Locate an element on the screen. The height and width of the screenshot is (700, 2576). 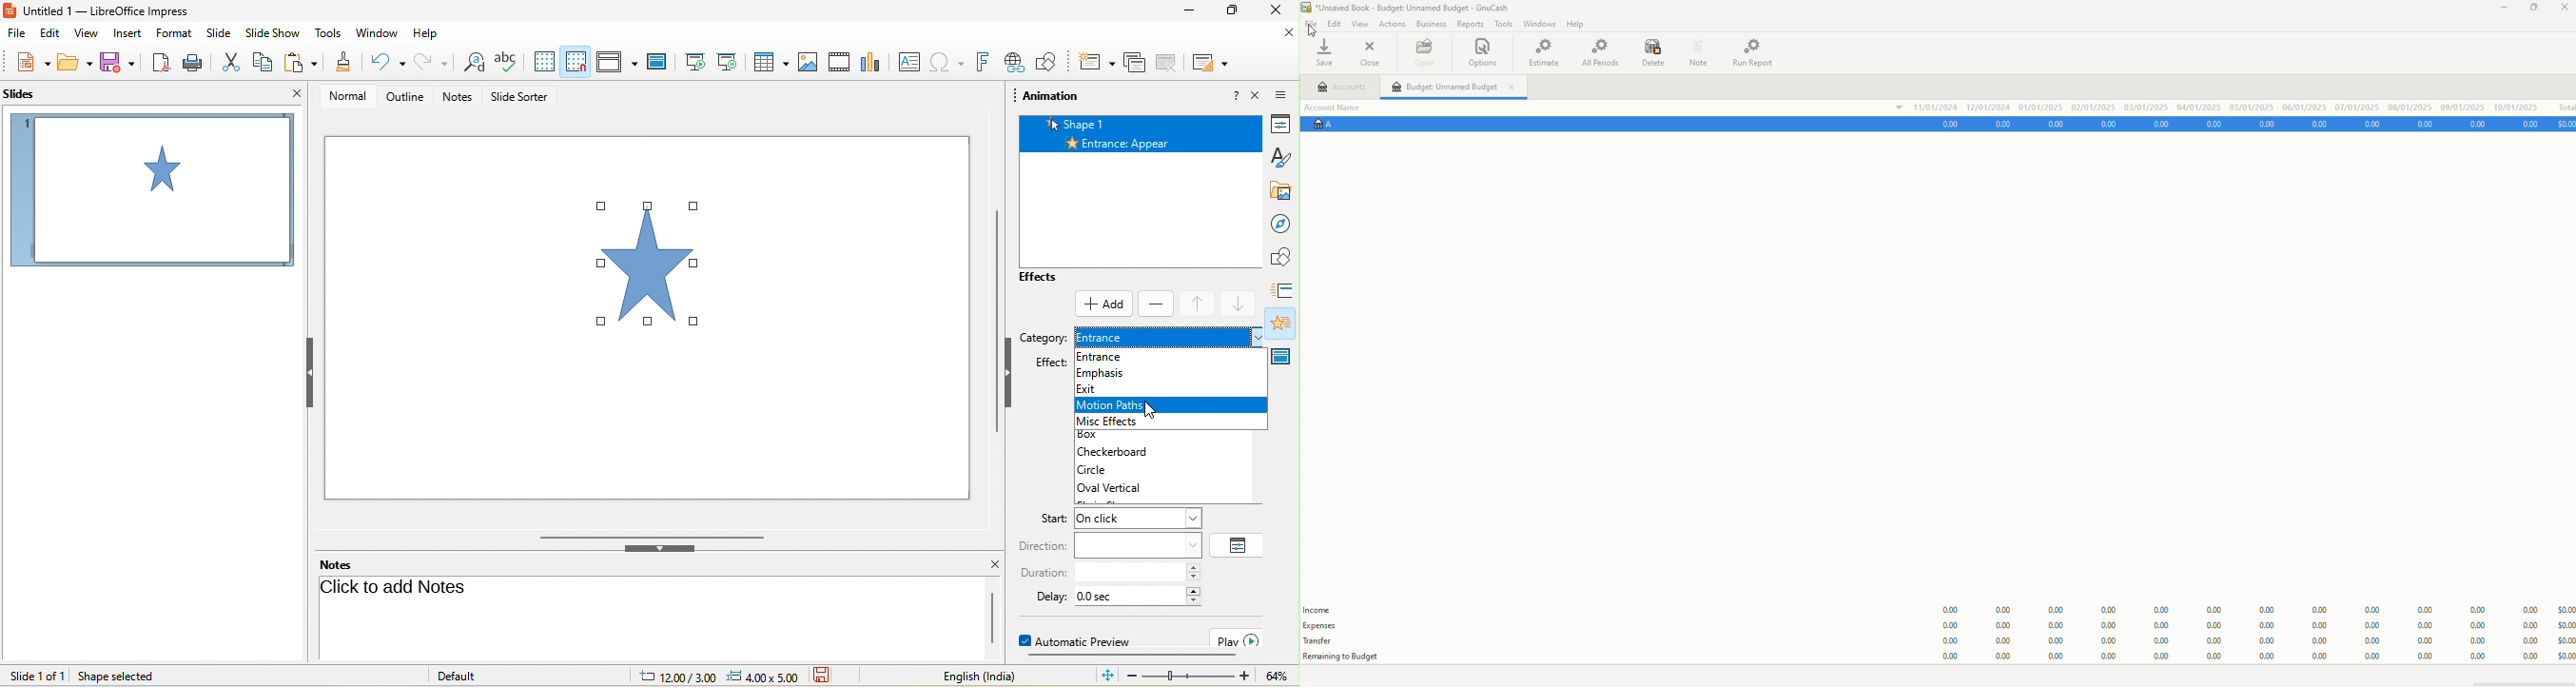
input delay is located at coordinates (1131, 596).